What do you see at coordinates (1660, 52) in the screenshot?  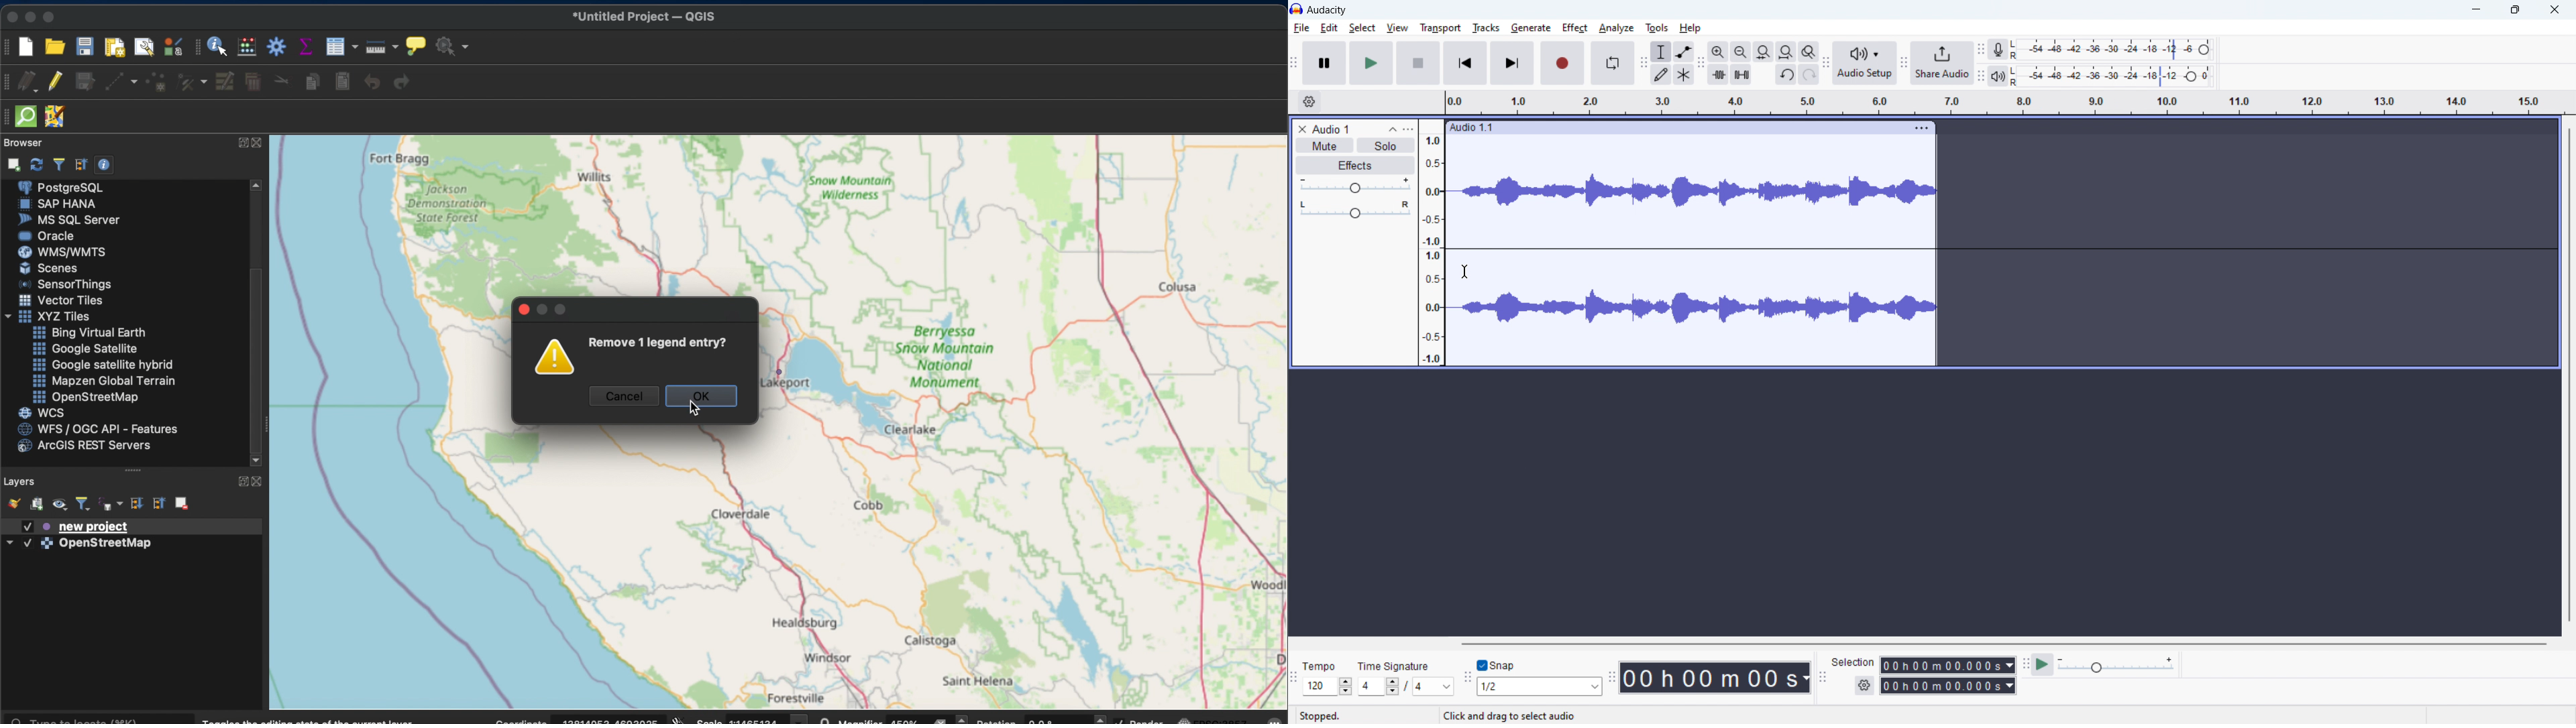 I see `selection tool` at bounding box center [1660, 52].